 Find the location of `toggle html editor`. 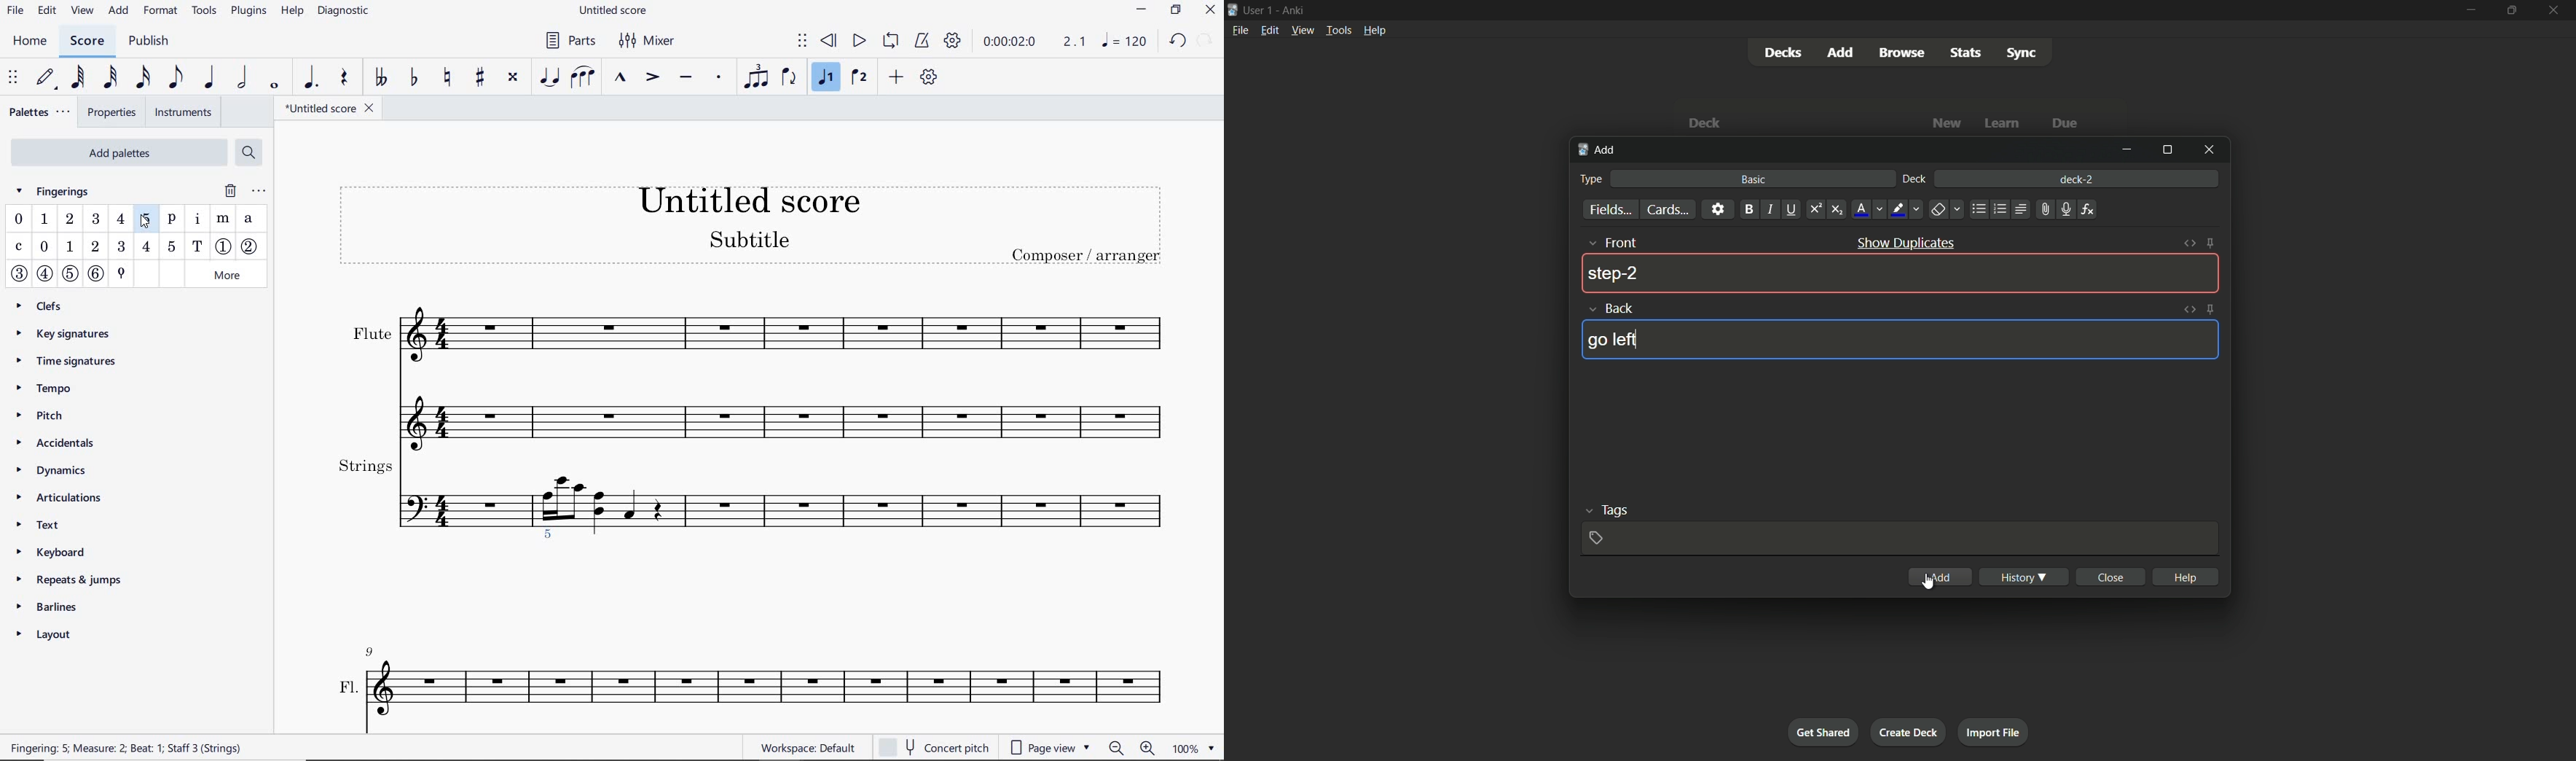

toggle html editor is located at coordinates (2192, 242).